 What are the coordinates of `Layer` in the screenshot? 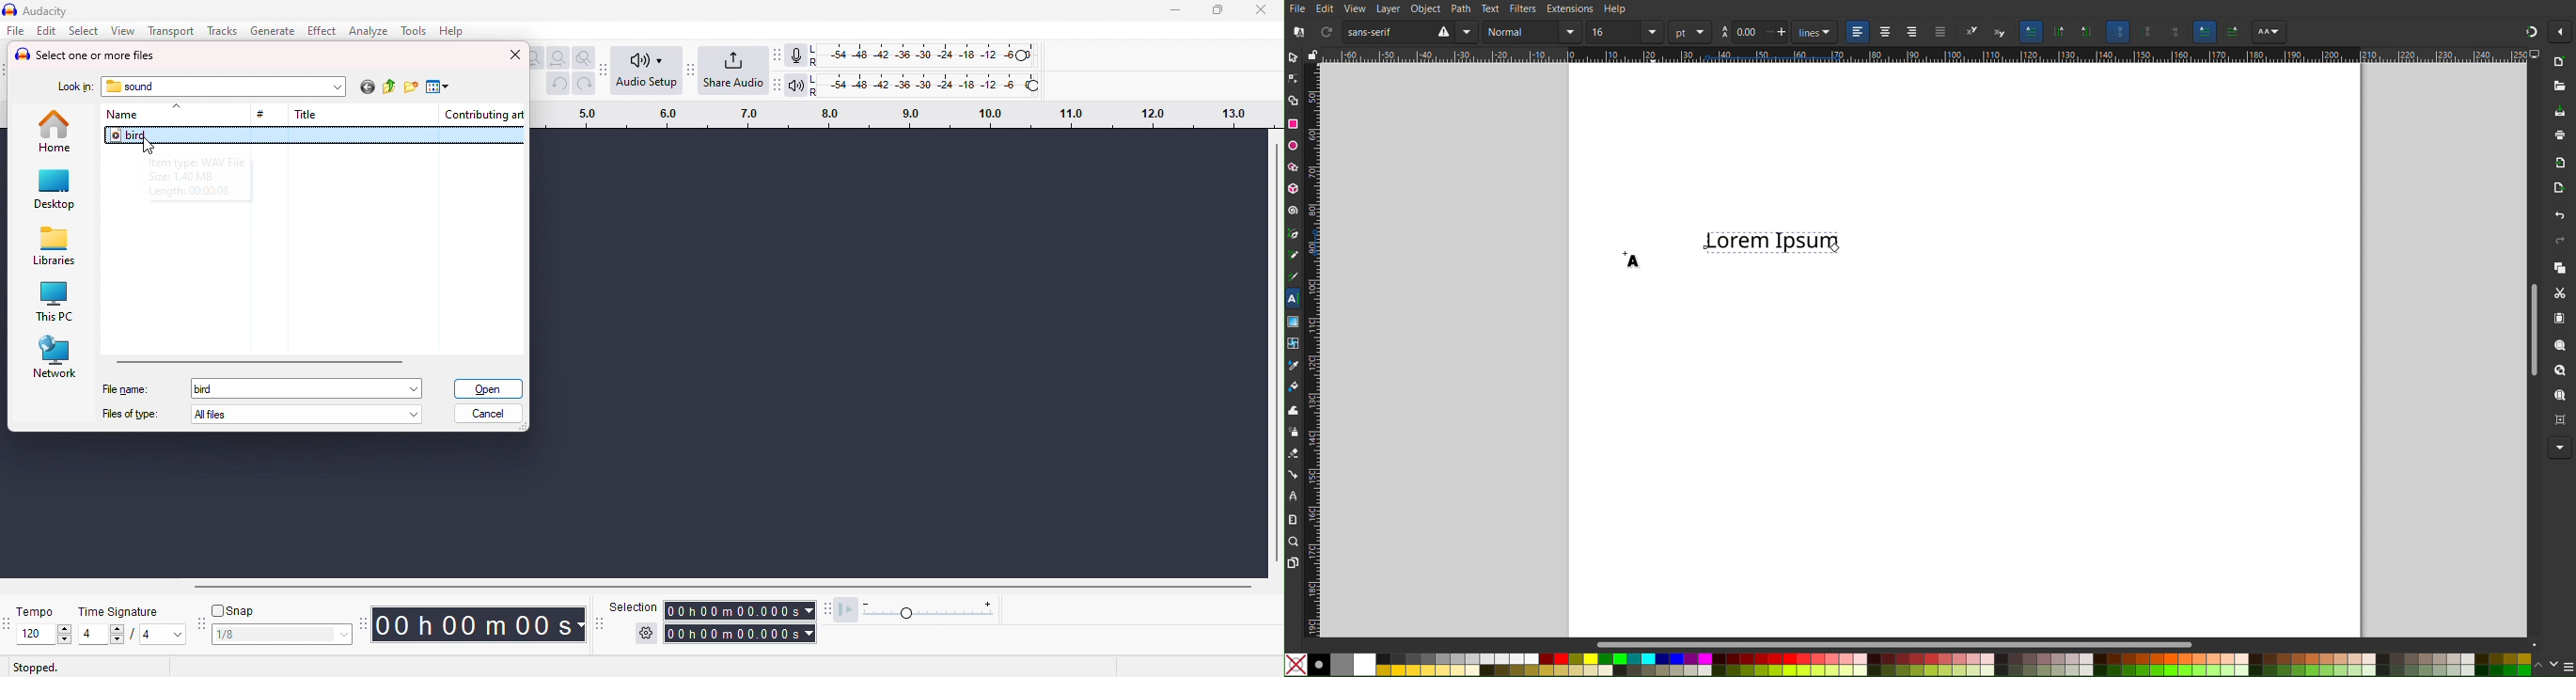 It's located at (1389, 9).